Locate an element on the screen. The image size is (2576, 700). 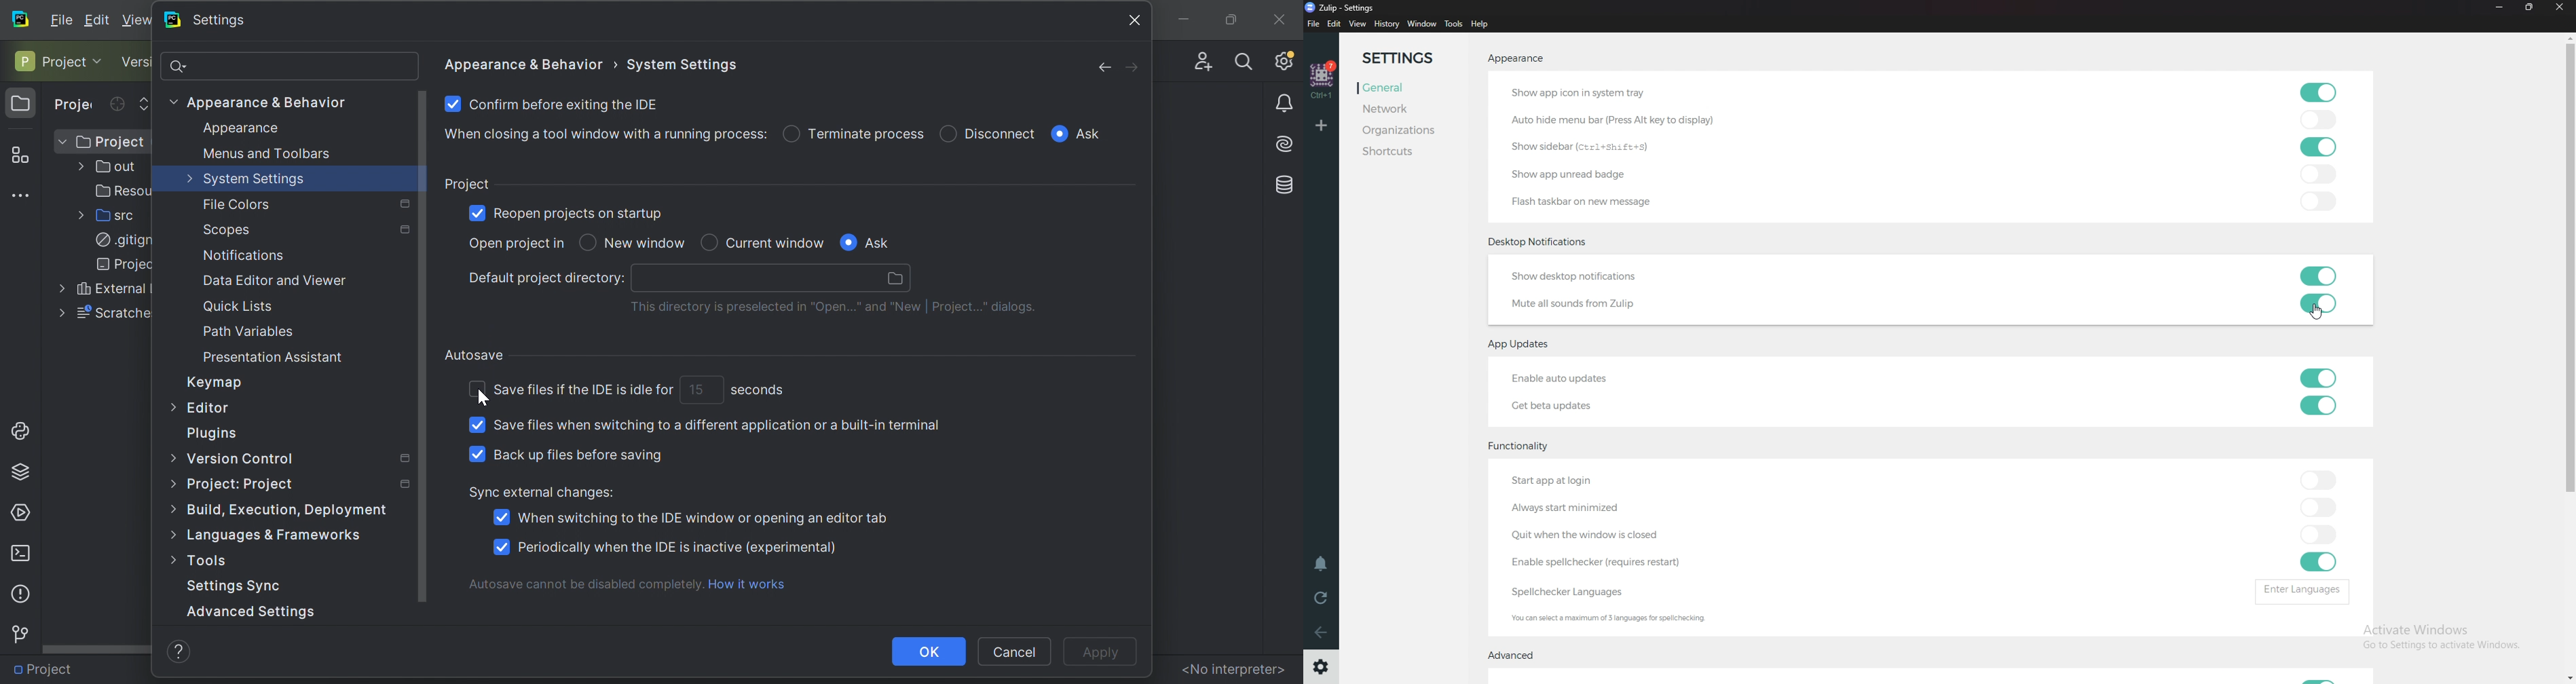
Terminals is located at coordinates (20, 552).